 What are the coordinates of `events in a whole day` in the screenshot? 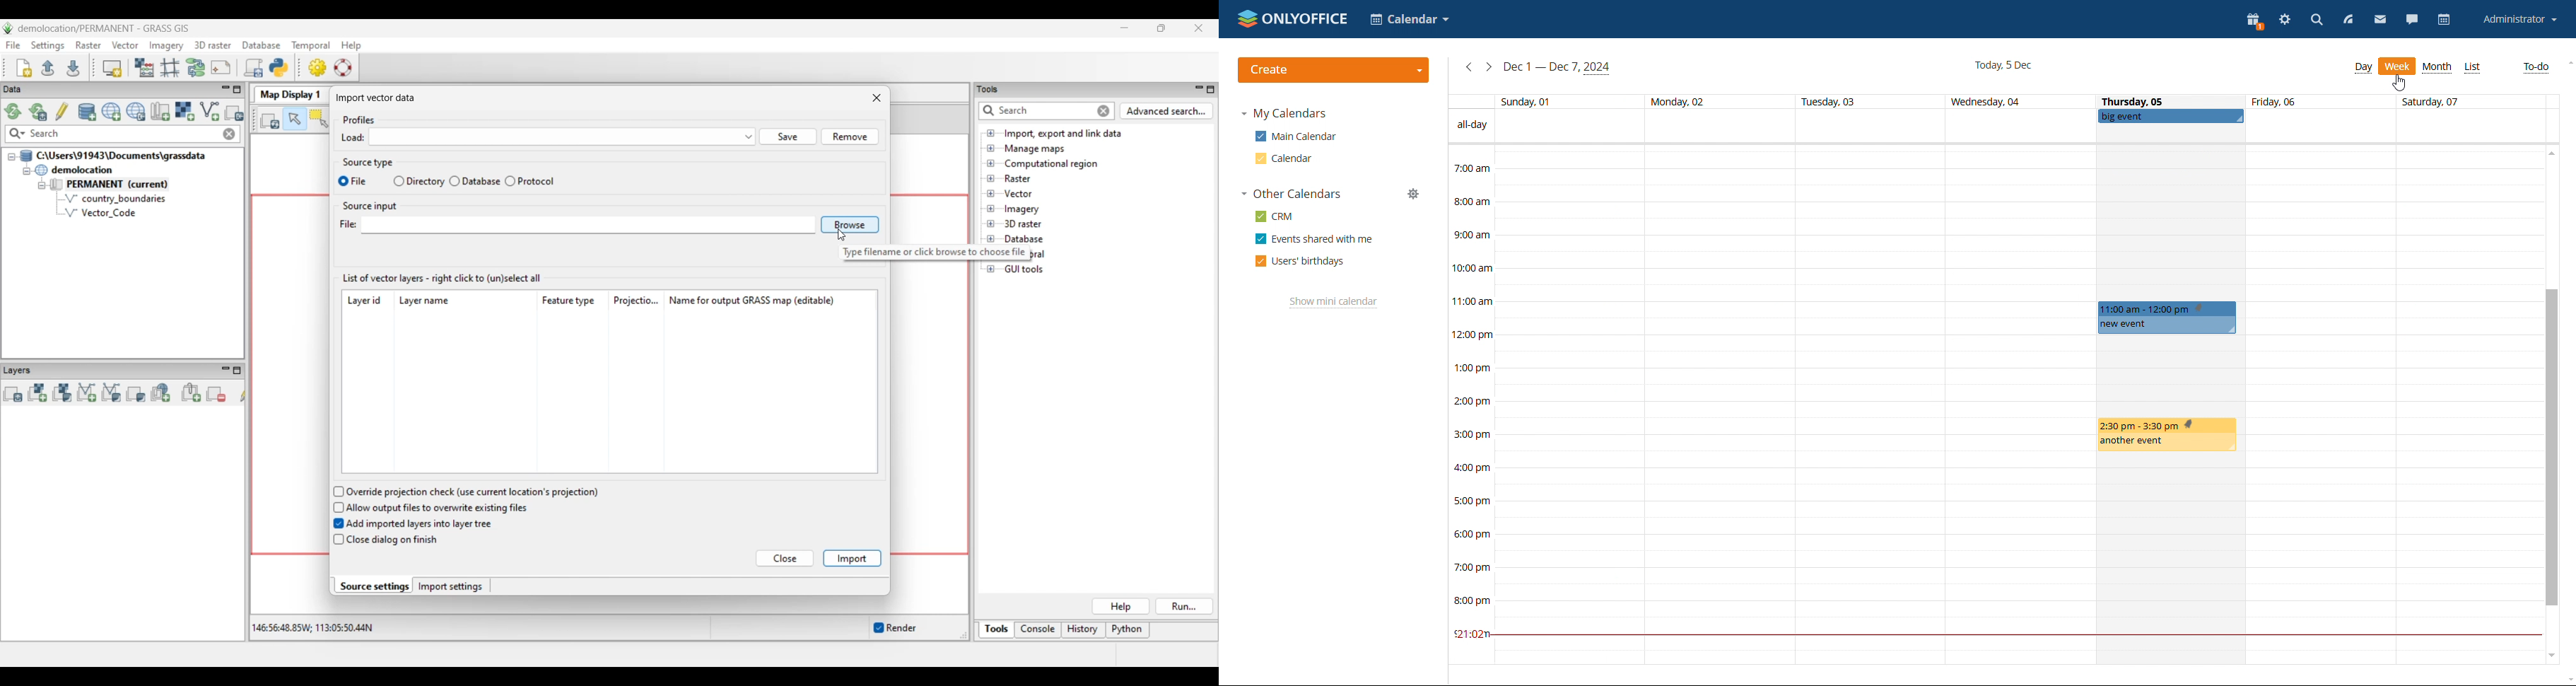 It's located at (1557, 405).